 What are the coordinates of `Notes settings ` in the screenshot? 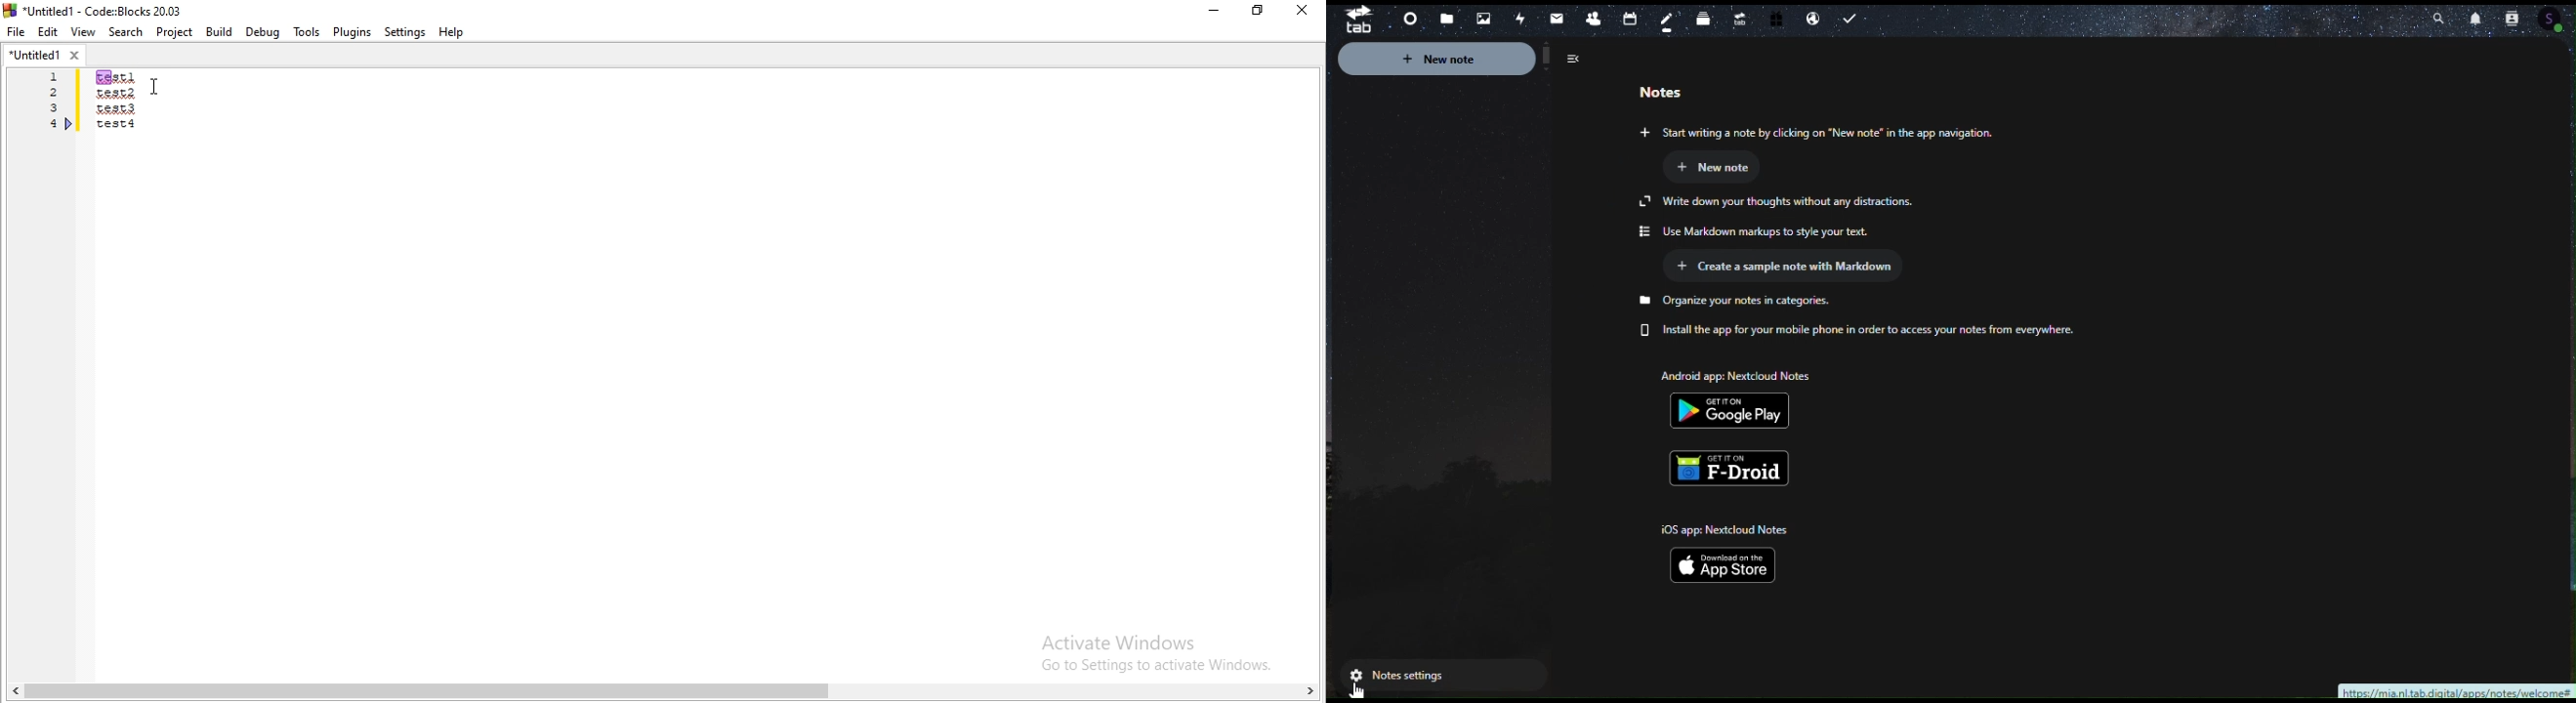 It's located at (1446, 676).